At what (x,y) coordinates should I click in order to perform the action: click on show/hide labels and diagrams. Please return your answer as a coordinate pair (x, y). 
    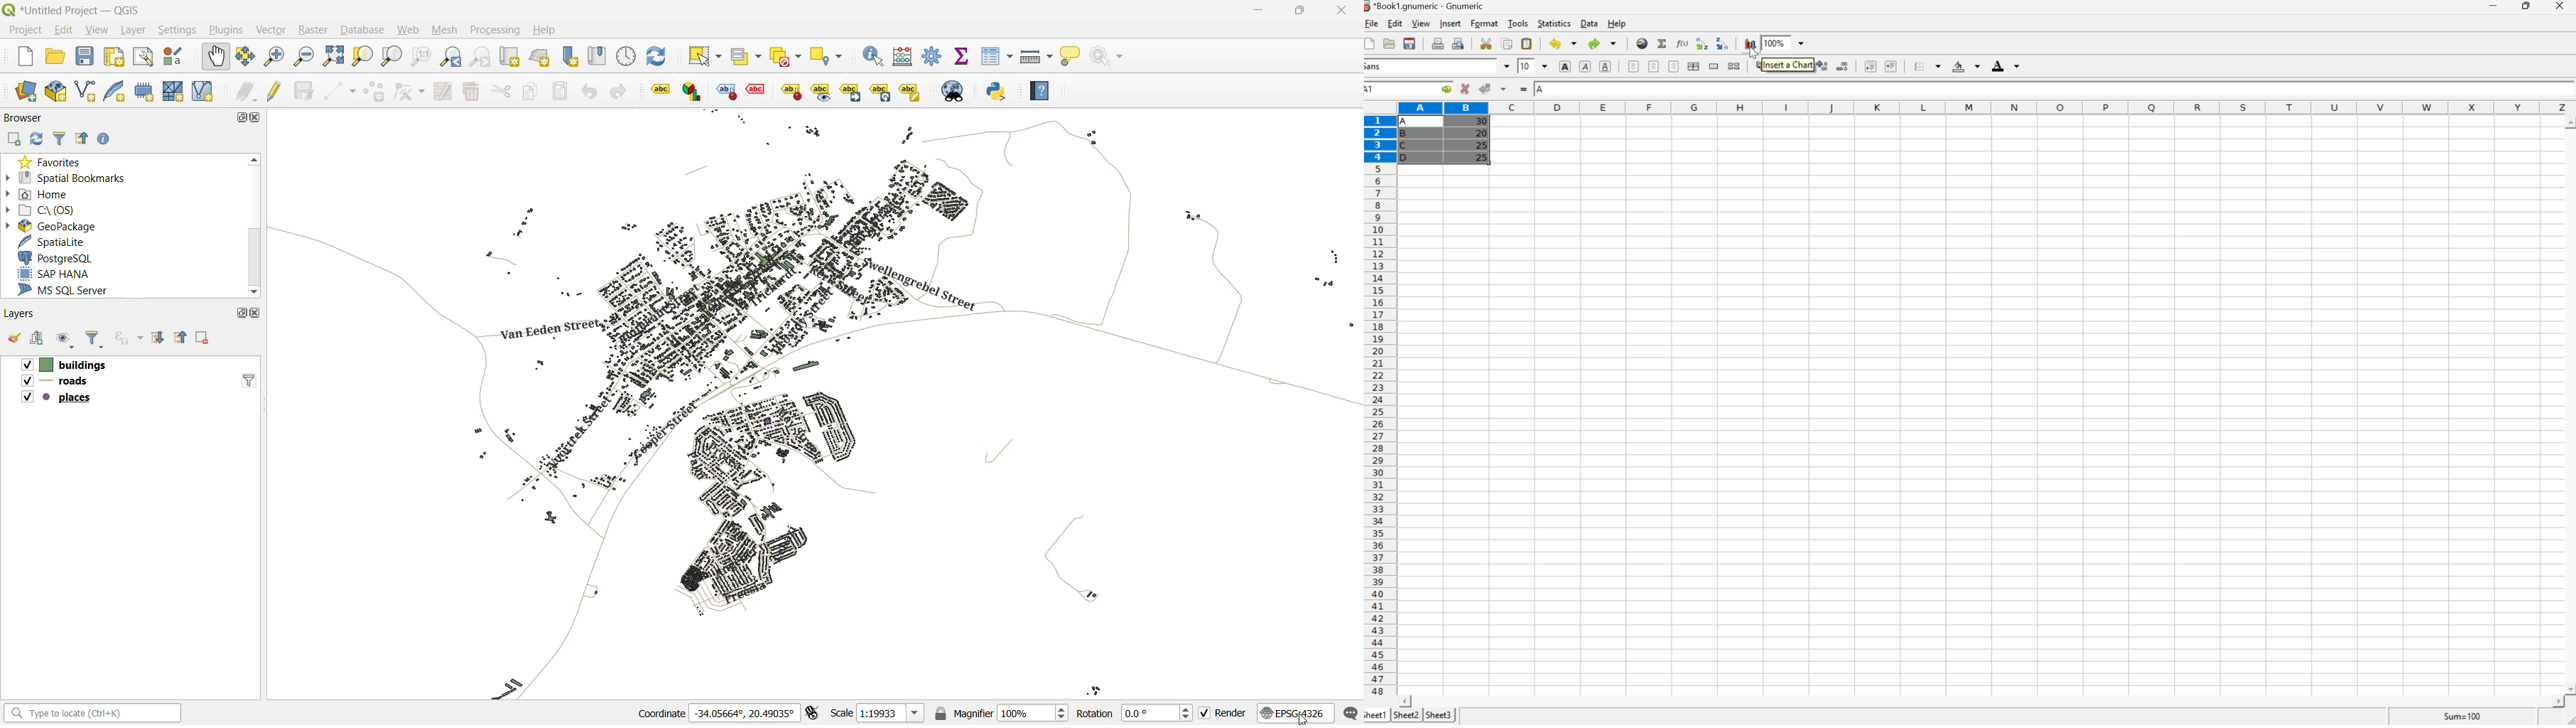
    Looking at the image, I should click on (821, 91).